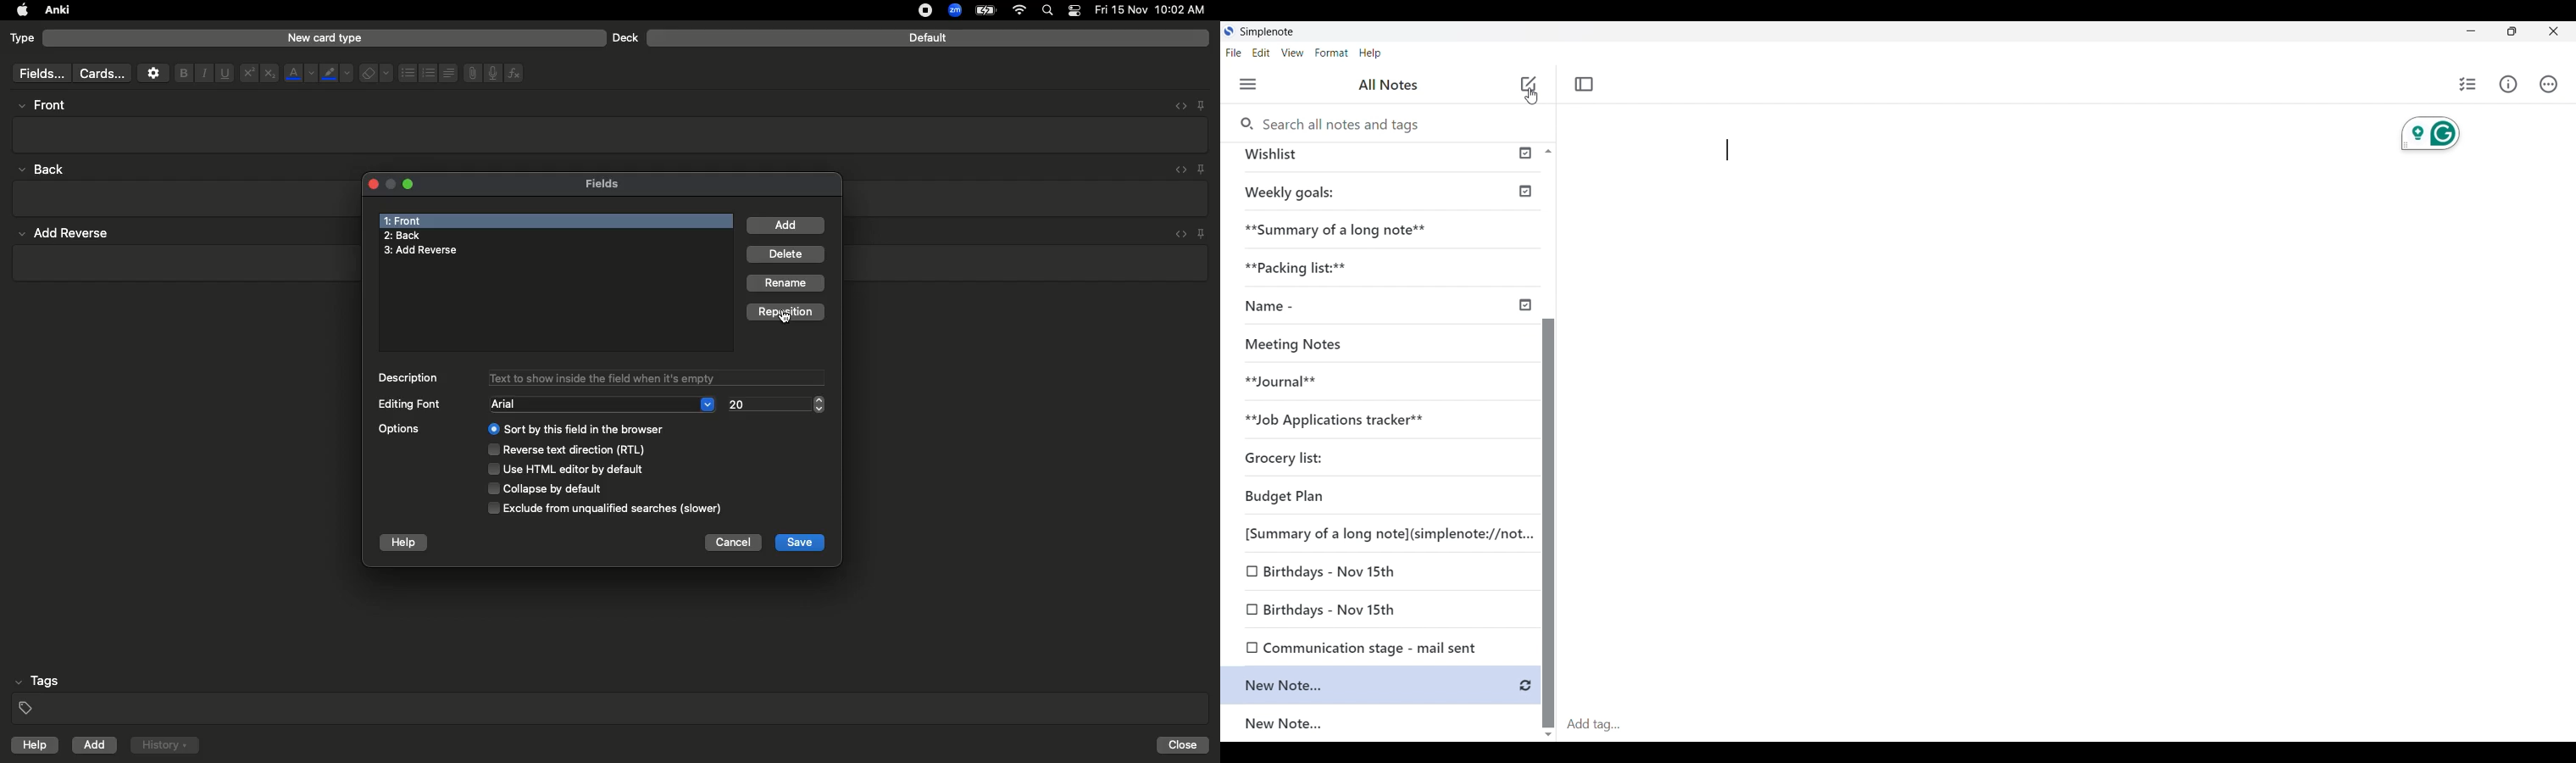  Describe the element at coordinates (1380, 723) in the screenshot. I see `Current note highlighted` at that location.